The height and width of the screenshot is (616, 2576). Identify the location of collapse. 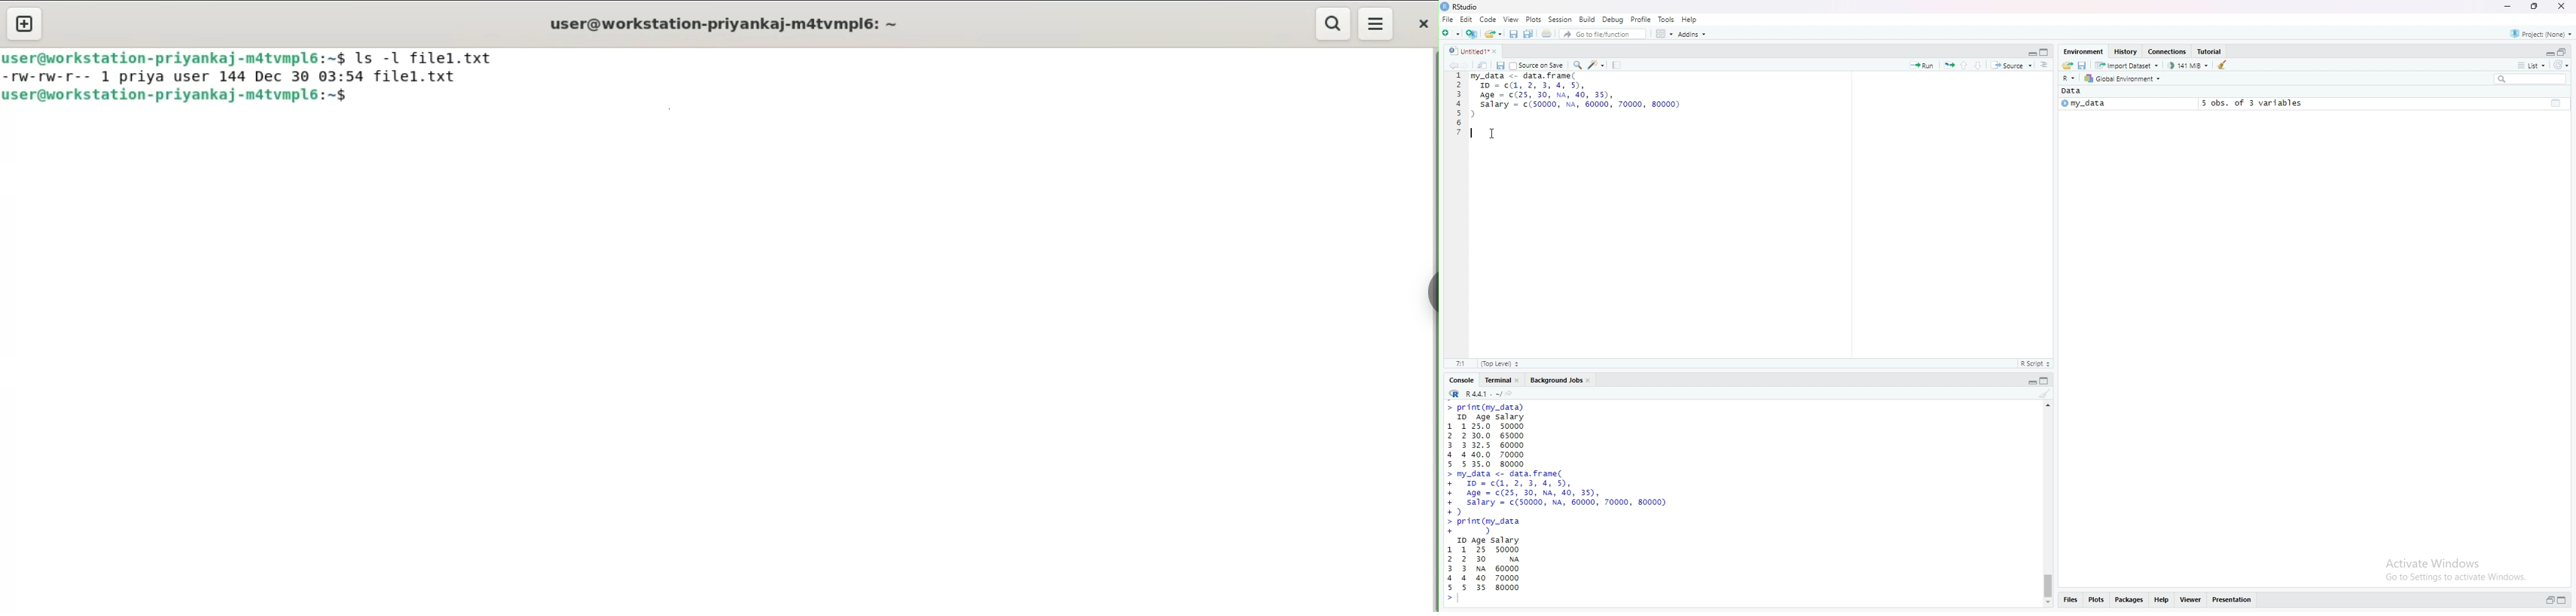
(2557, 102).